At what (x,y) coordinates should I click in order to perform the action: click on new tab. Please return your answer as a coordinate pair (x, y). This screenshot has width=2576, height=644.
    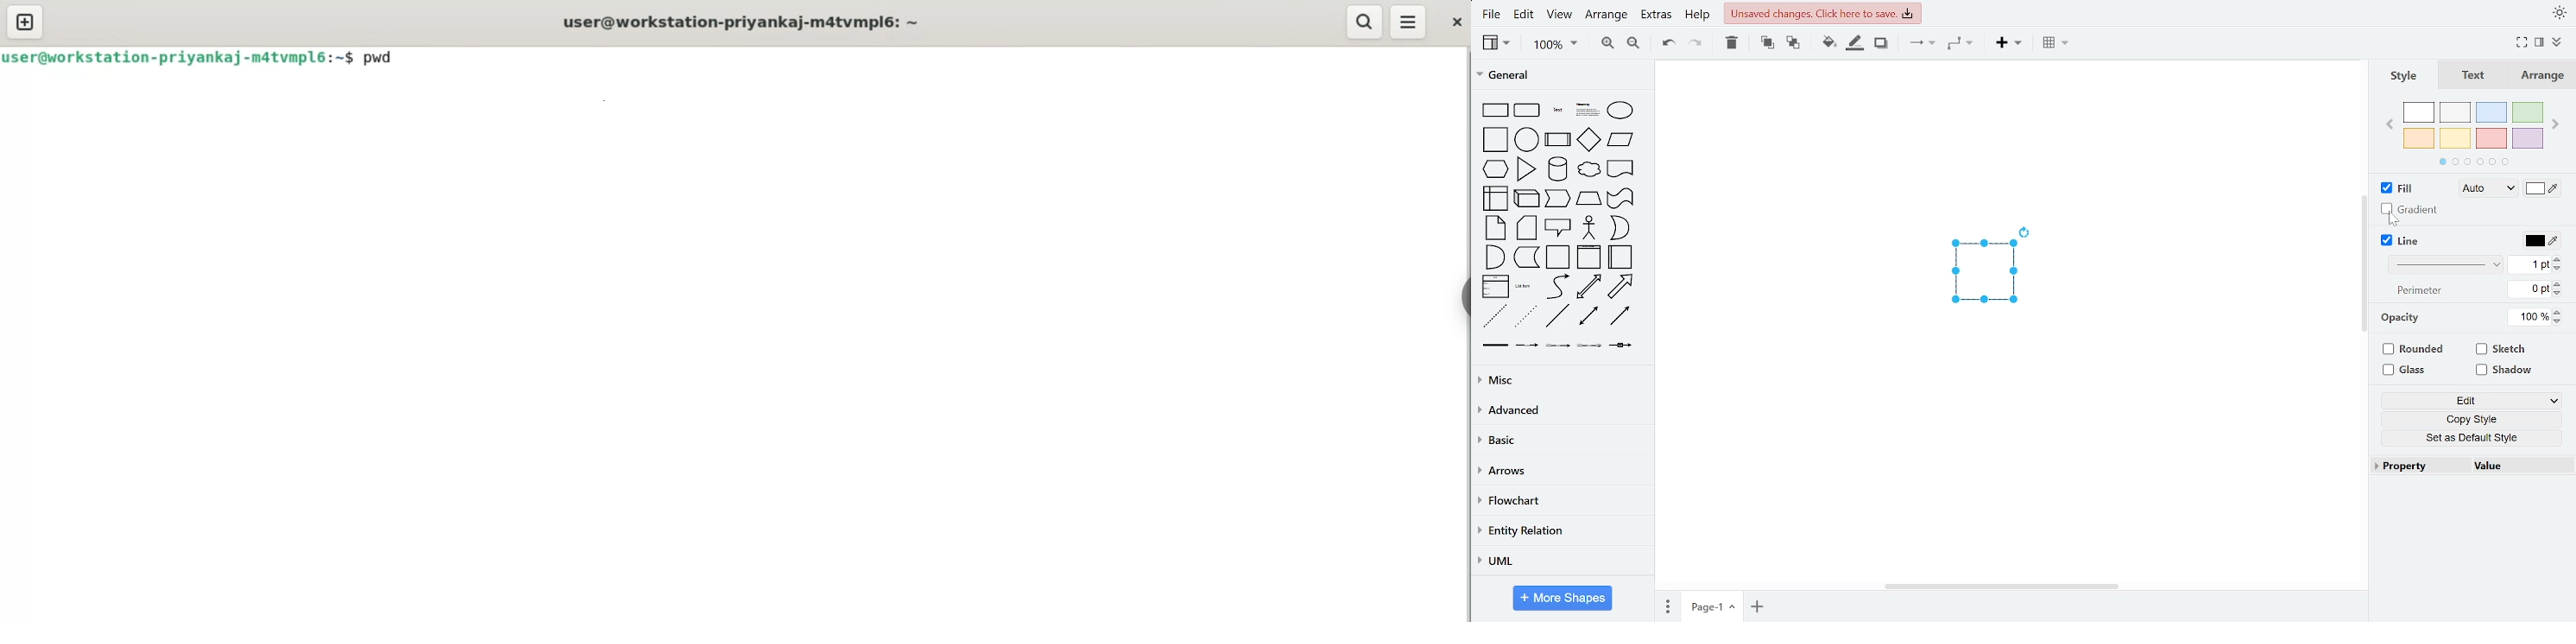
    Looking at the image, I should click on (24, 22).